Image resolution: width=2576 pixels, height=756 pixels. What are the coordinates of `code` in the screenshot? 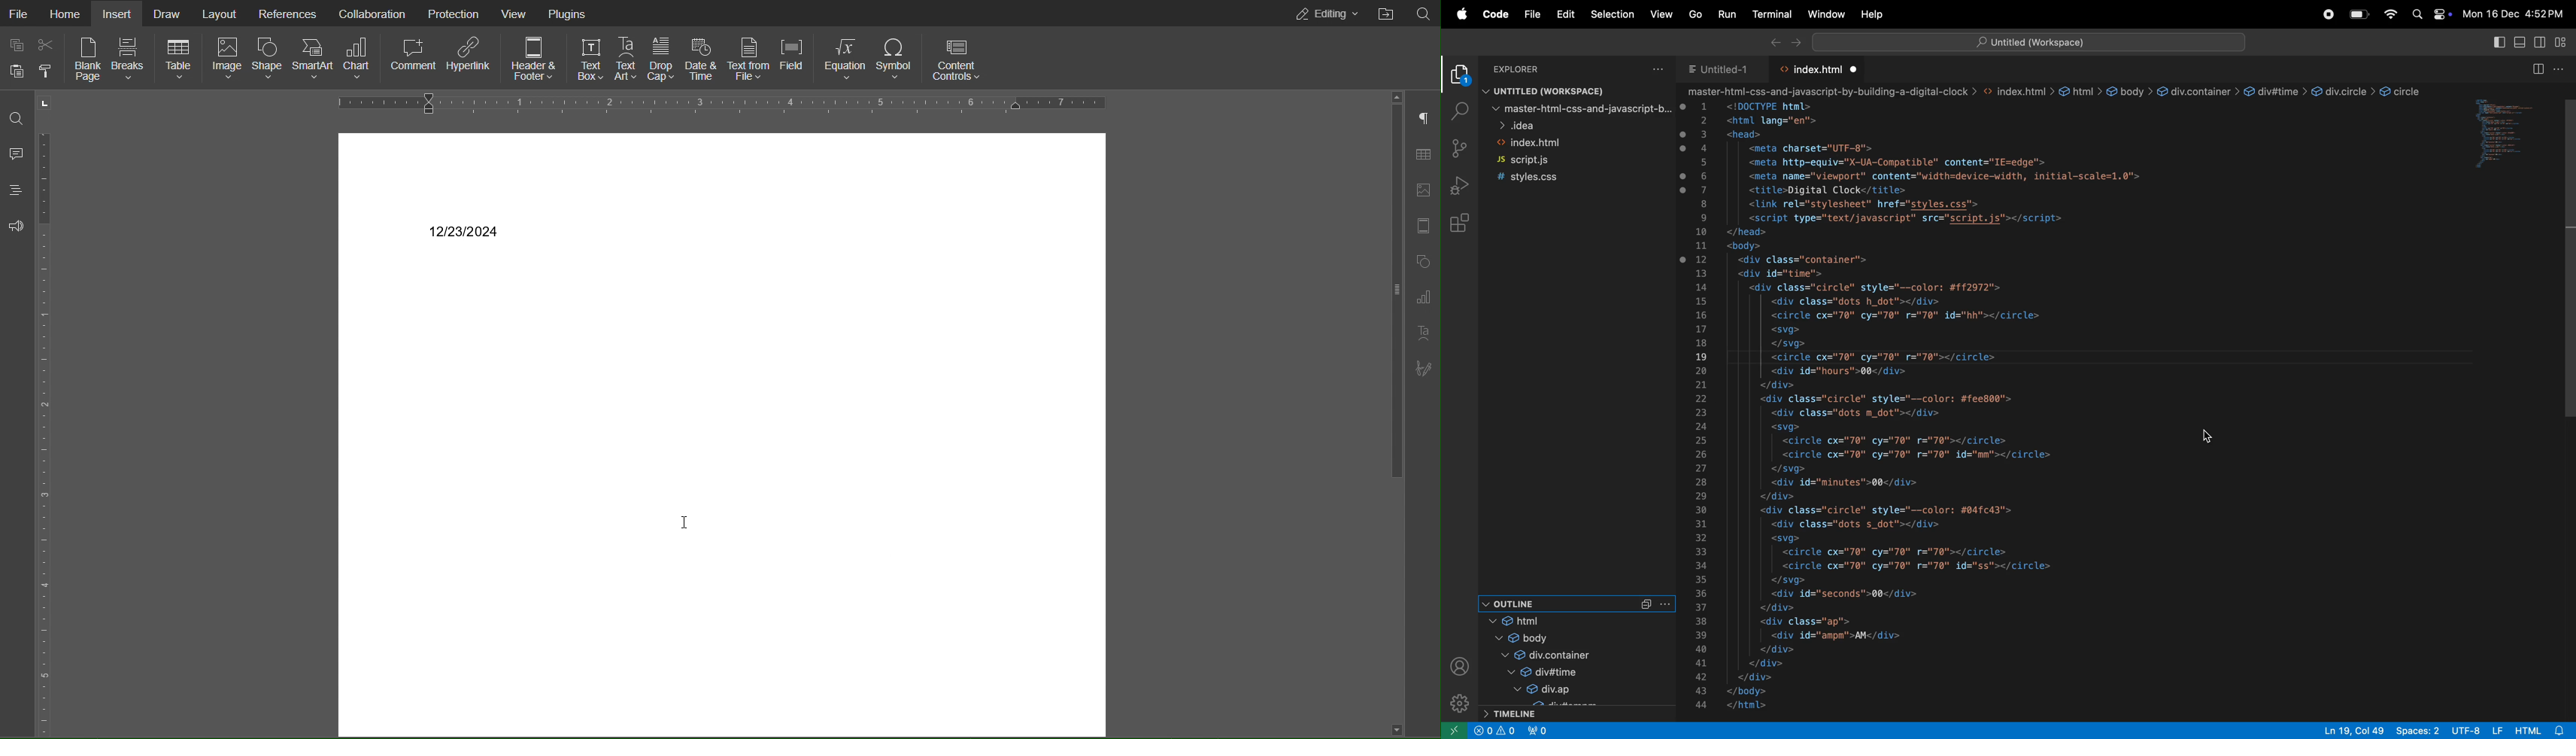 It's located at (1493, 16).